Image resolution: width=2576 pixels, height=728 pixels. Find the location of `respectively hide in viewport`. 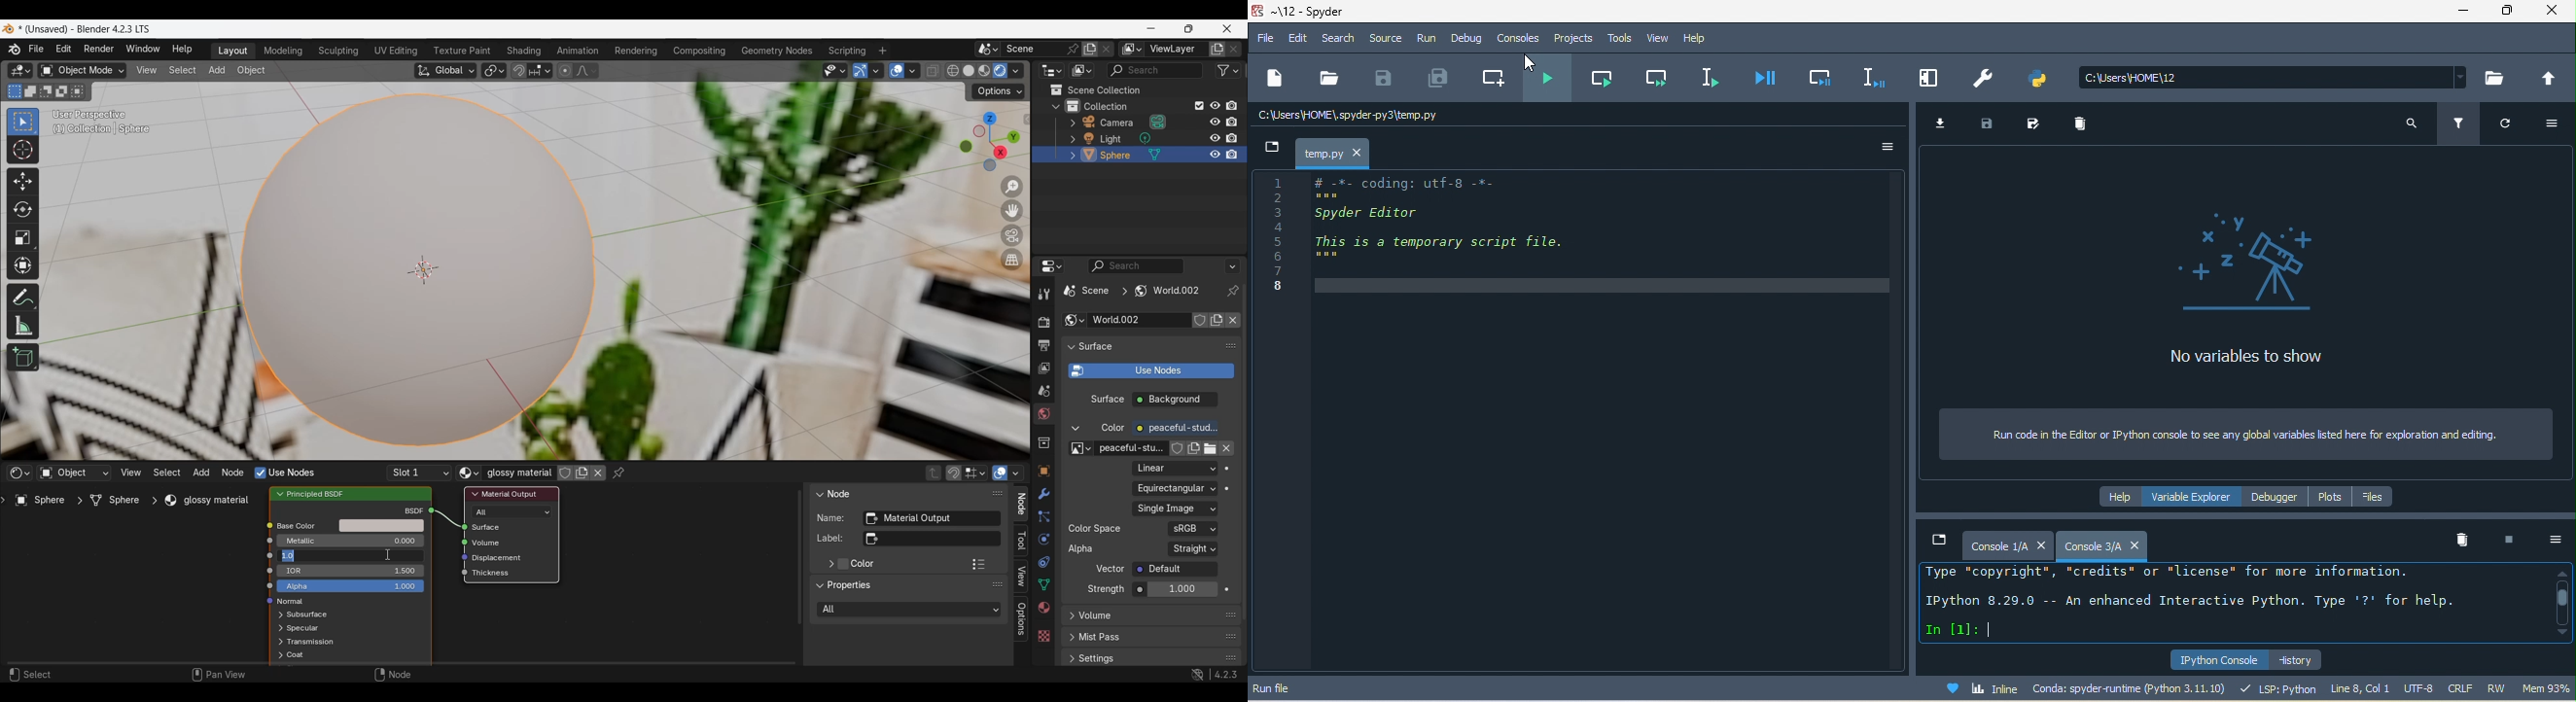

respectively hide in viewport is located at coordinates (1214, 121).